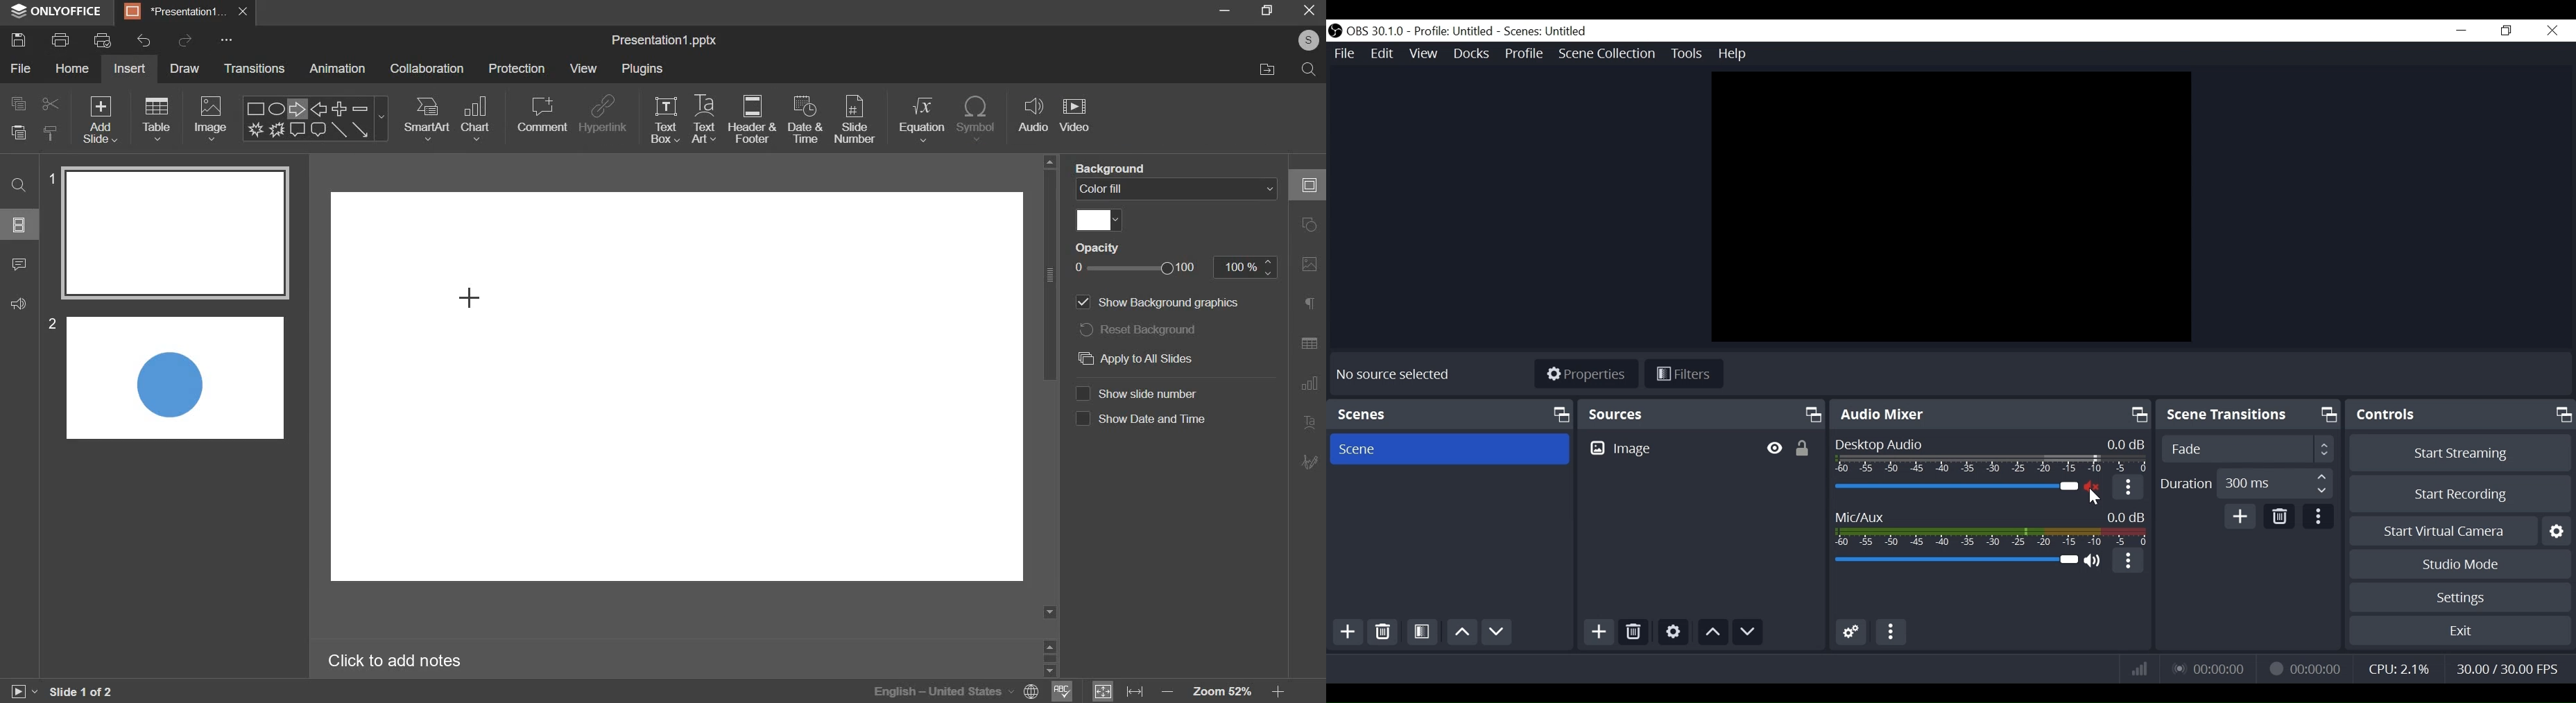 The image size is (2576, 728). I want to click on File, so click(1346, 56).